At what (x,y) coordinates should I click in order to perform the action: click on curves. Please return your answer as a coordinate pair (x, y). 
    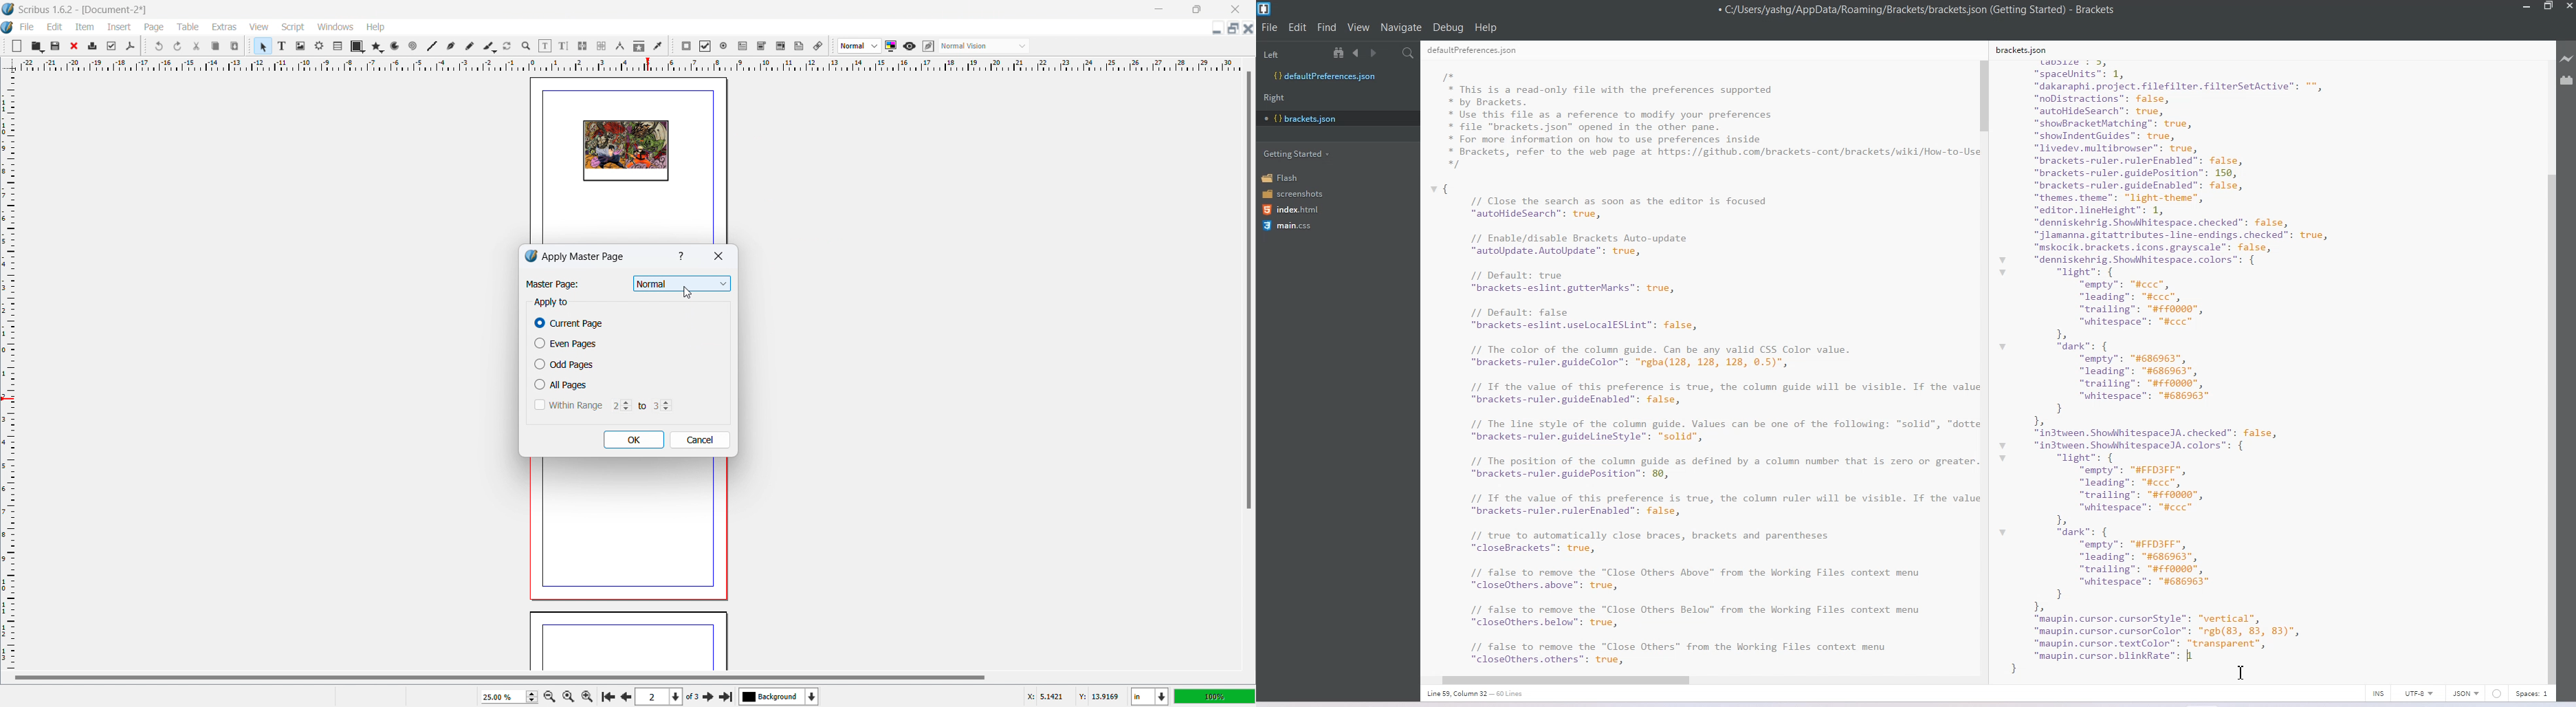
    Looking at the image, I should click on (397, 46).